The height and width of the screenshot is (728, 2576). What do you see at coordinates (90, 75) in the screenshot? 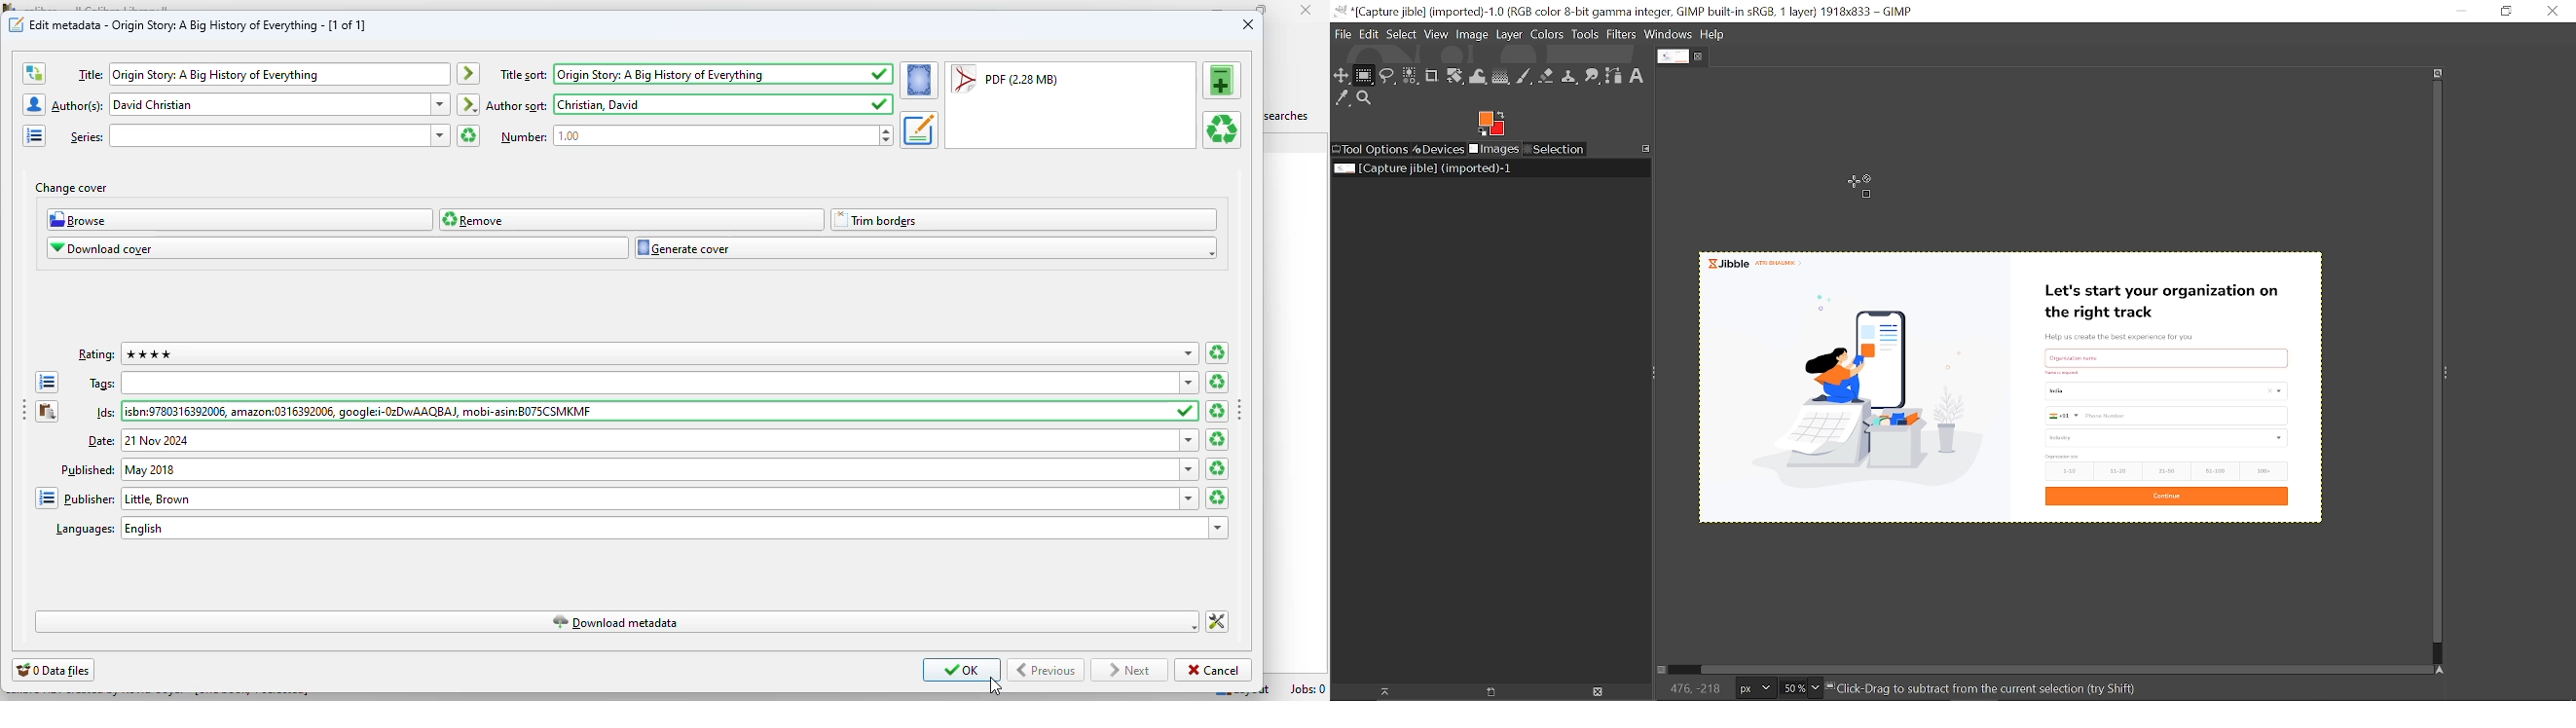
I see `text` at bounding box center [90, 75].